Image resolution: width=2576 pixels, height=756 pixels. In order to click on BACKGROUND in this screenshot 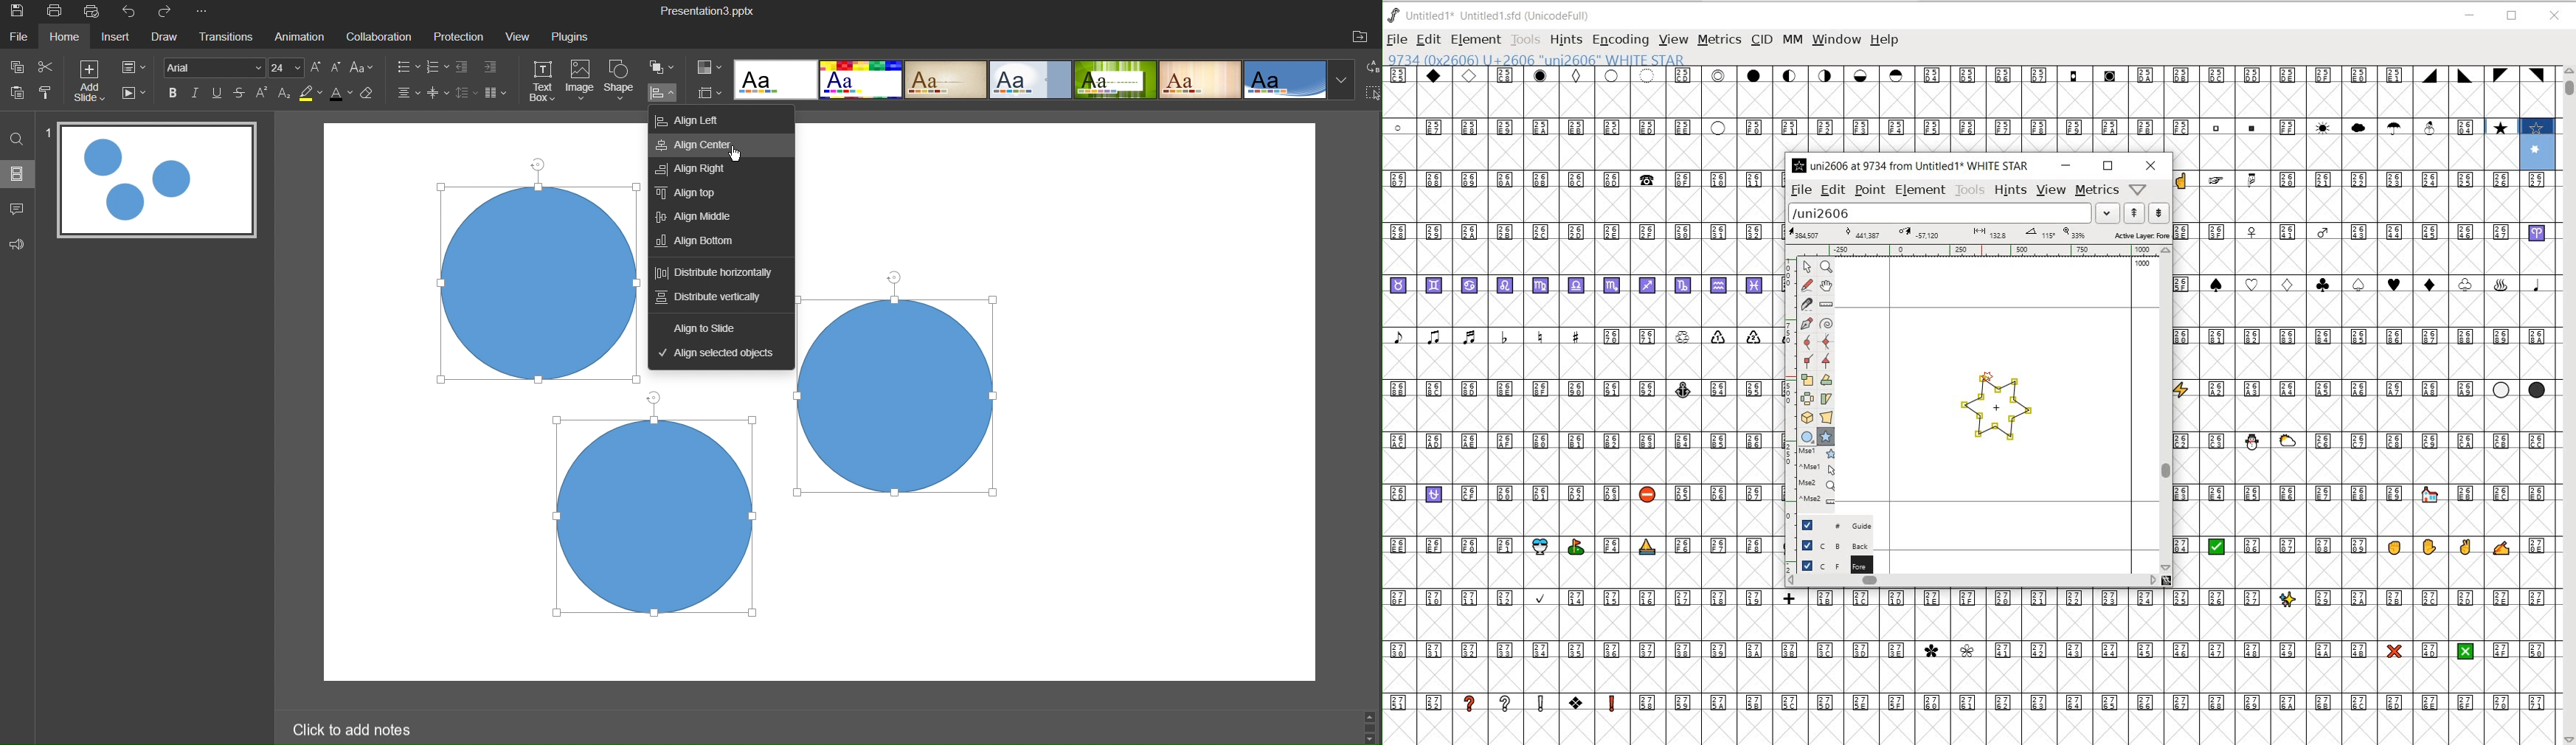, I will do `click(1830, 545)`.